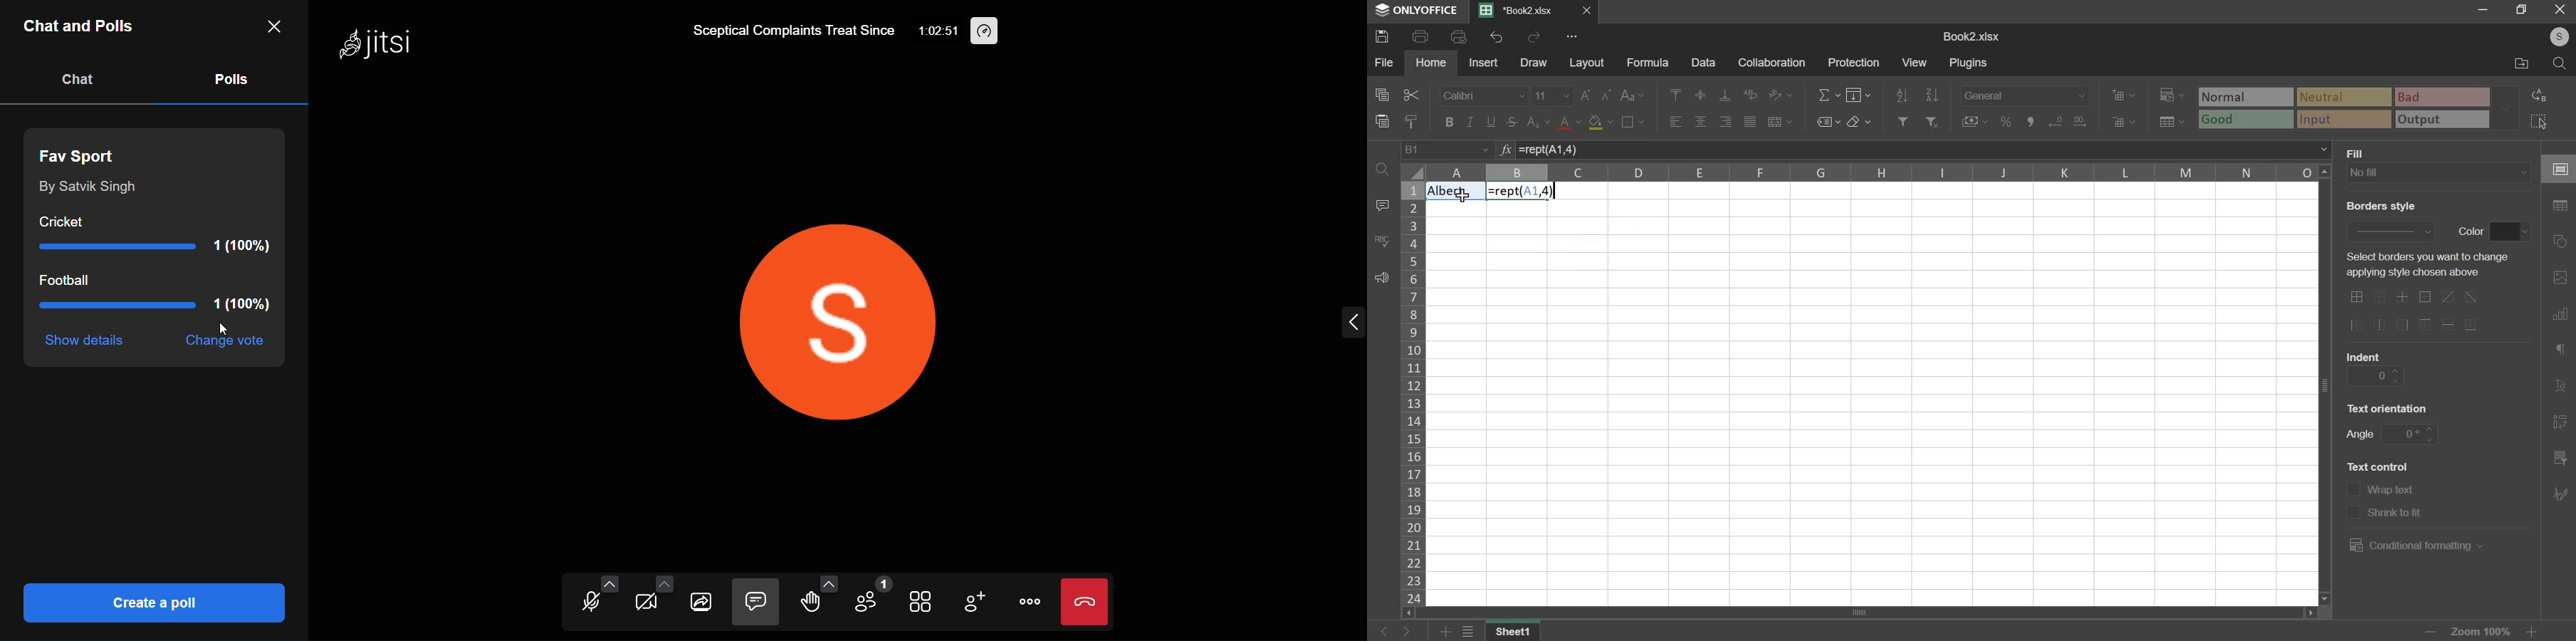  I want to click on add sheets, so click(1444, 631).